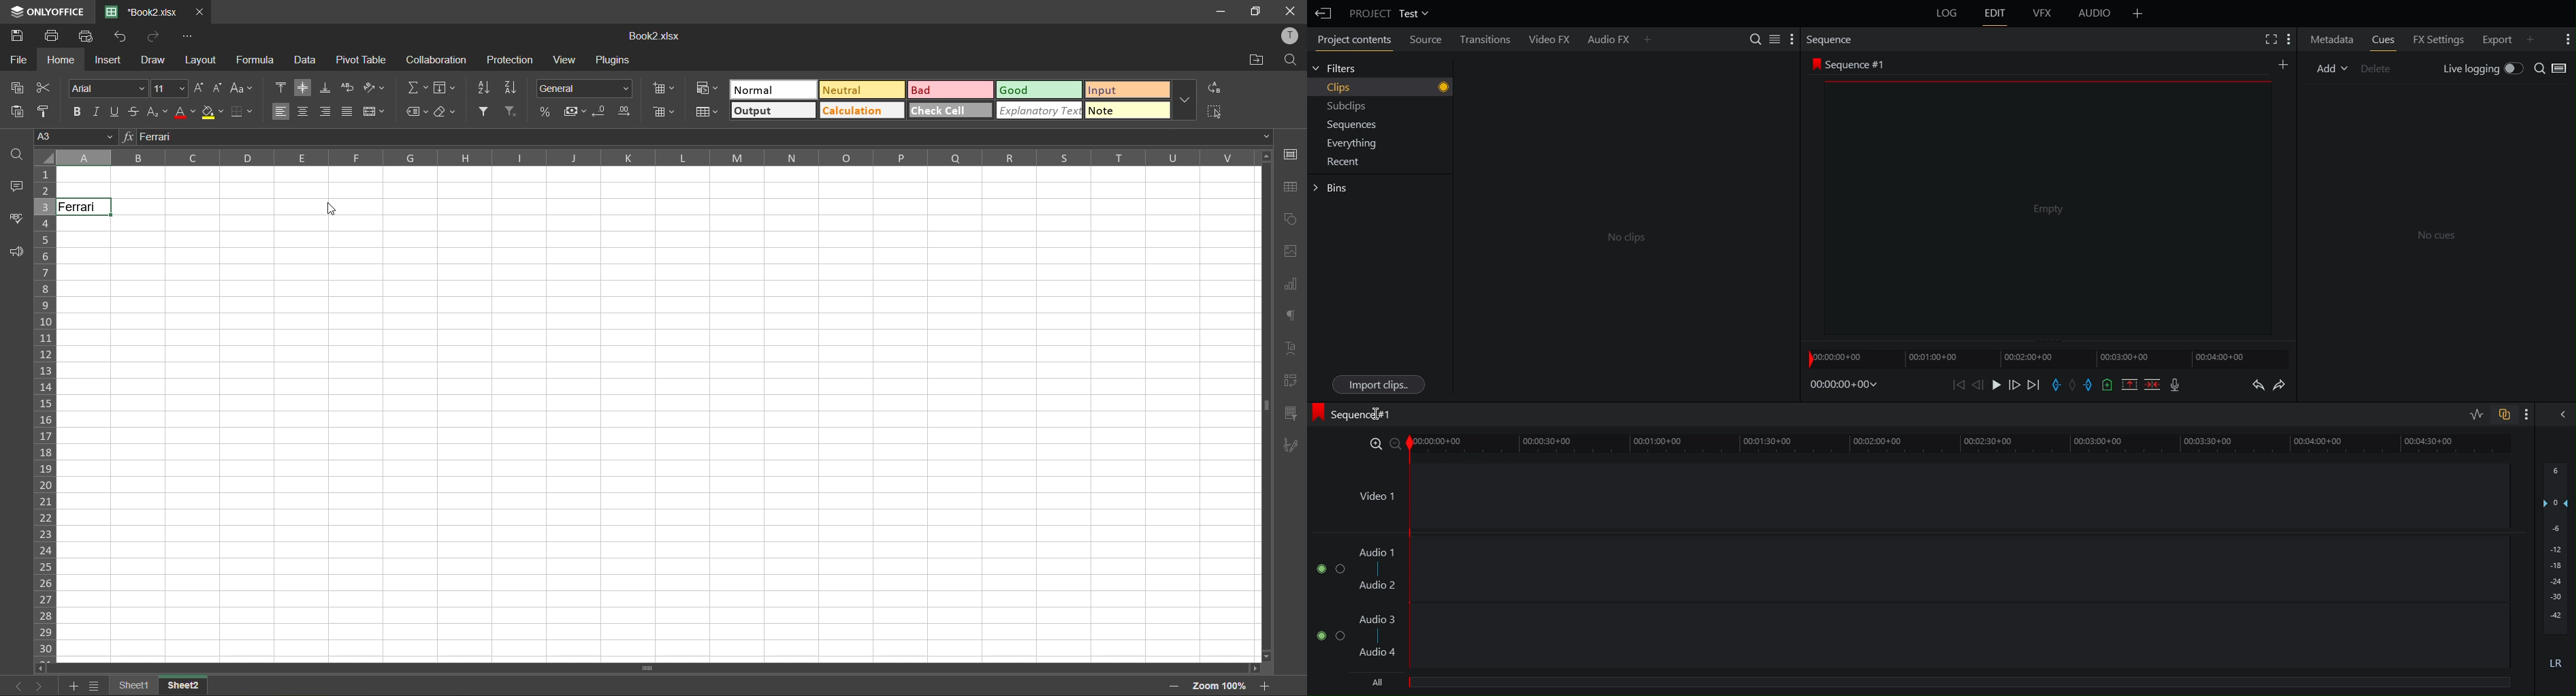 The height and width of the screenshot is (700, 2576). What do you see at coordinates (1340, 164) in the screenshot?
I see `Recent` at bounding box center [1340, 164].